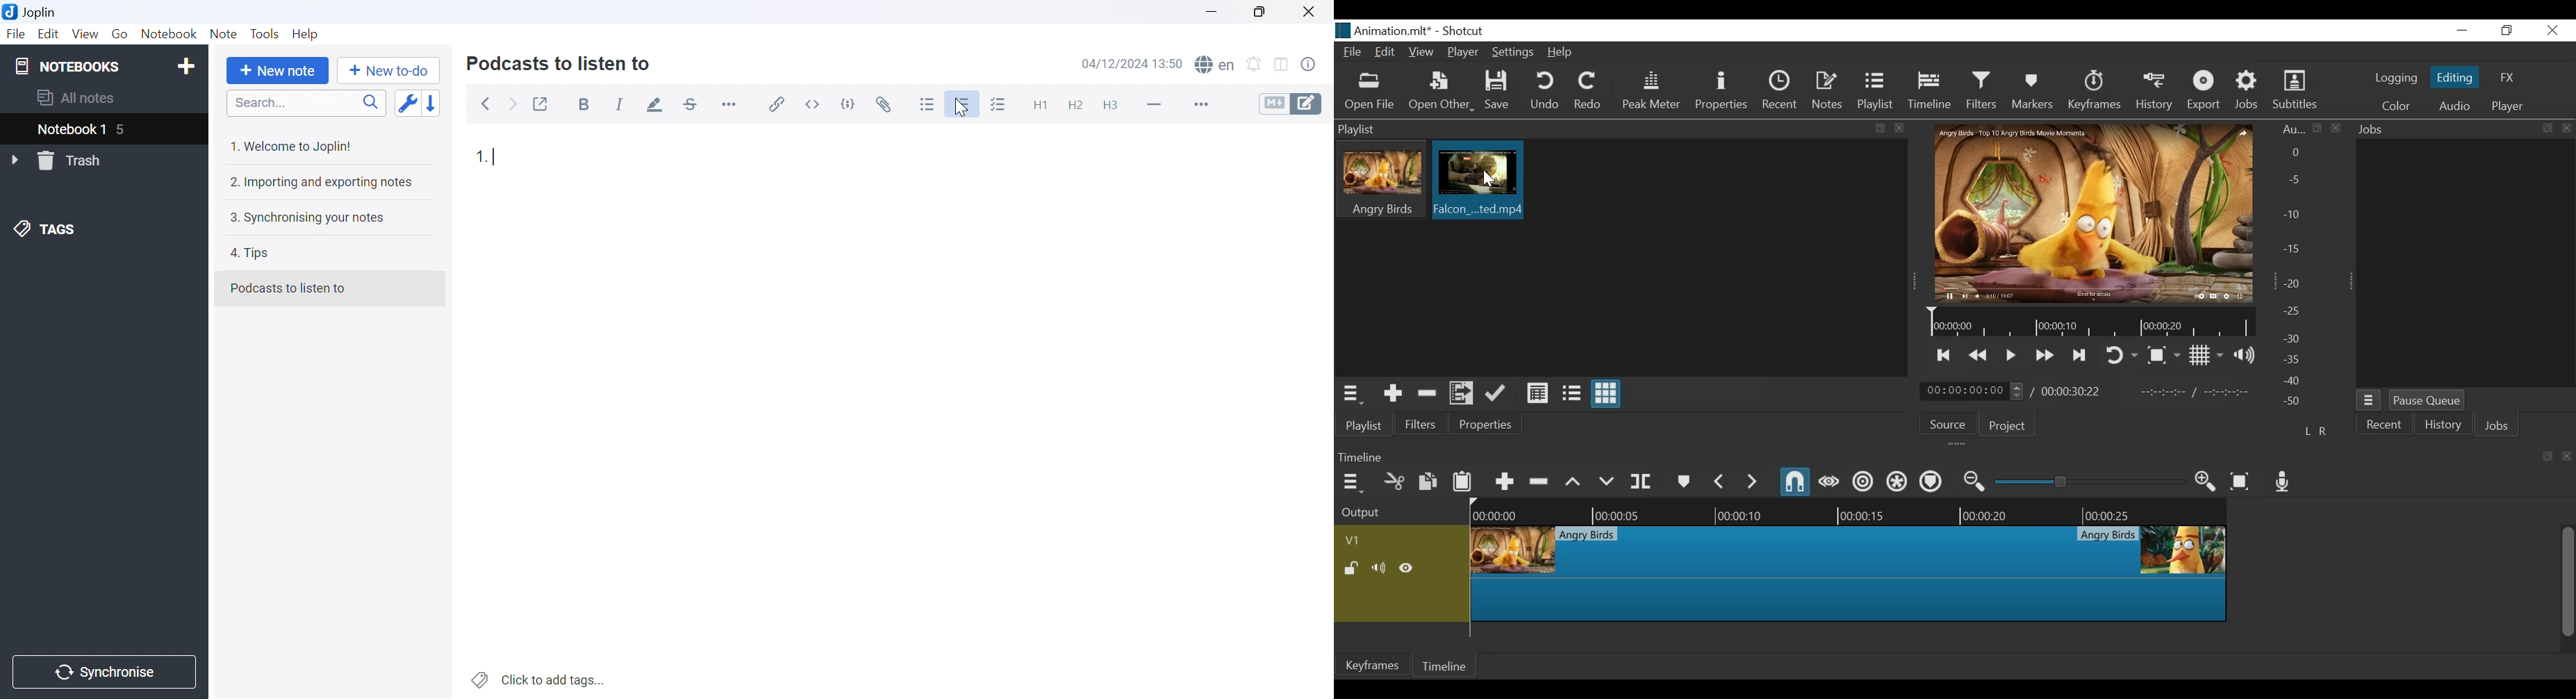 The height and width of the screenshot is (700, 2576). I want to click on Skip to the next point, so click(2081, 357).